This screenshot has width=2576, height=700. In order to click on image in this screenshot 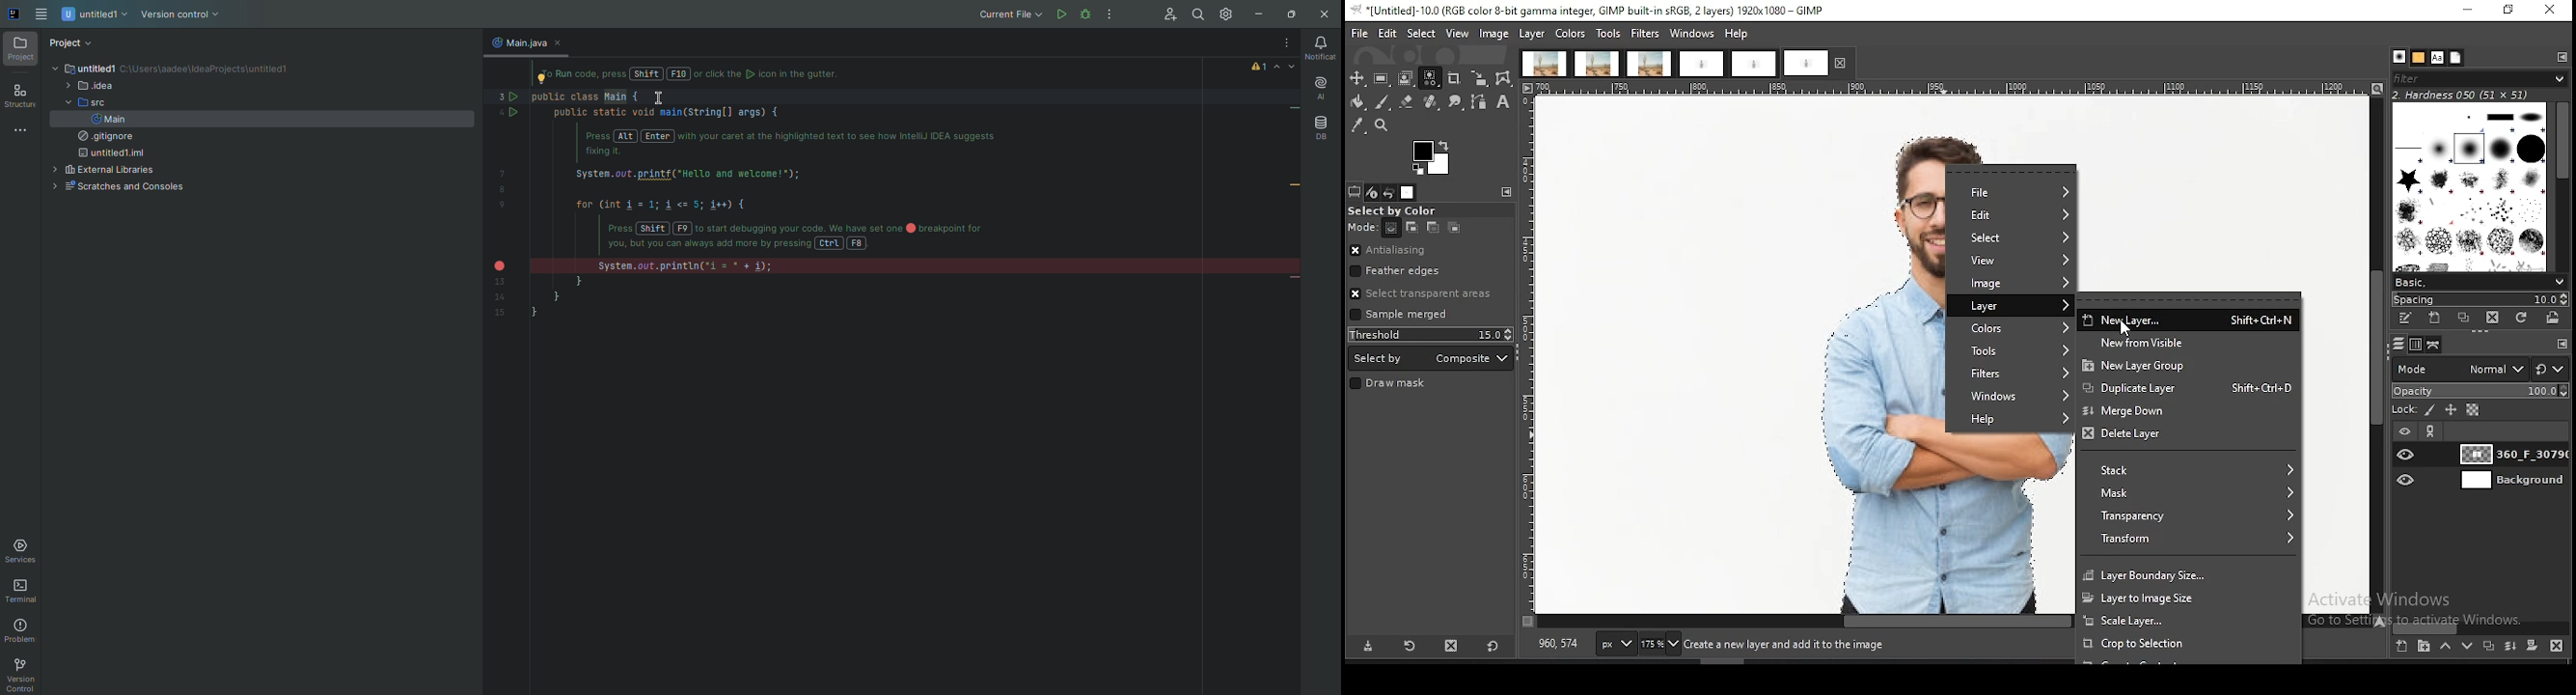, I will do `click(1494, 35)`.